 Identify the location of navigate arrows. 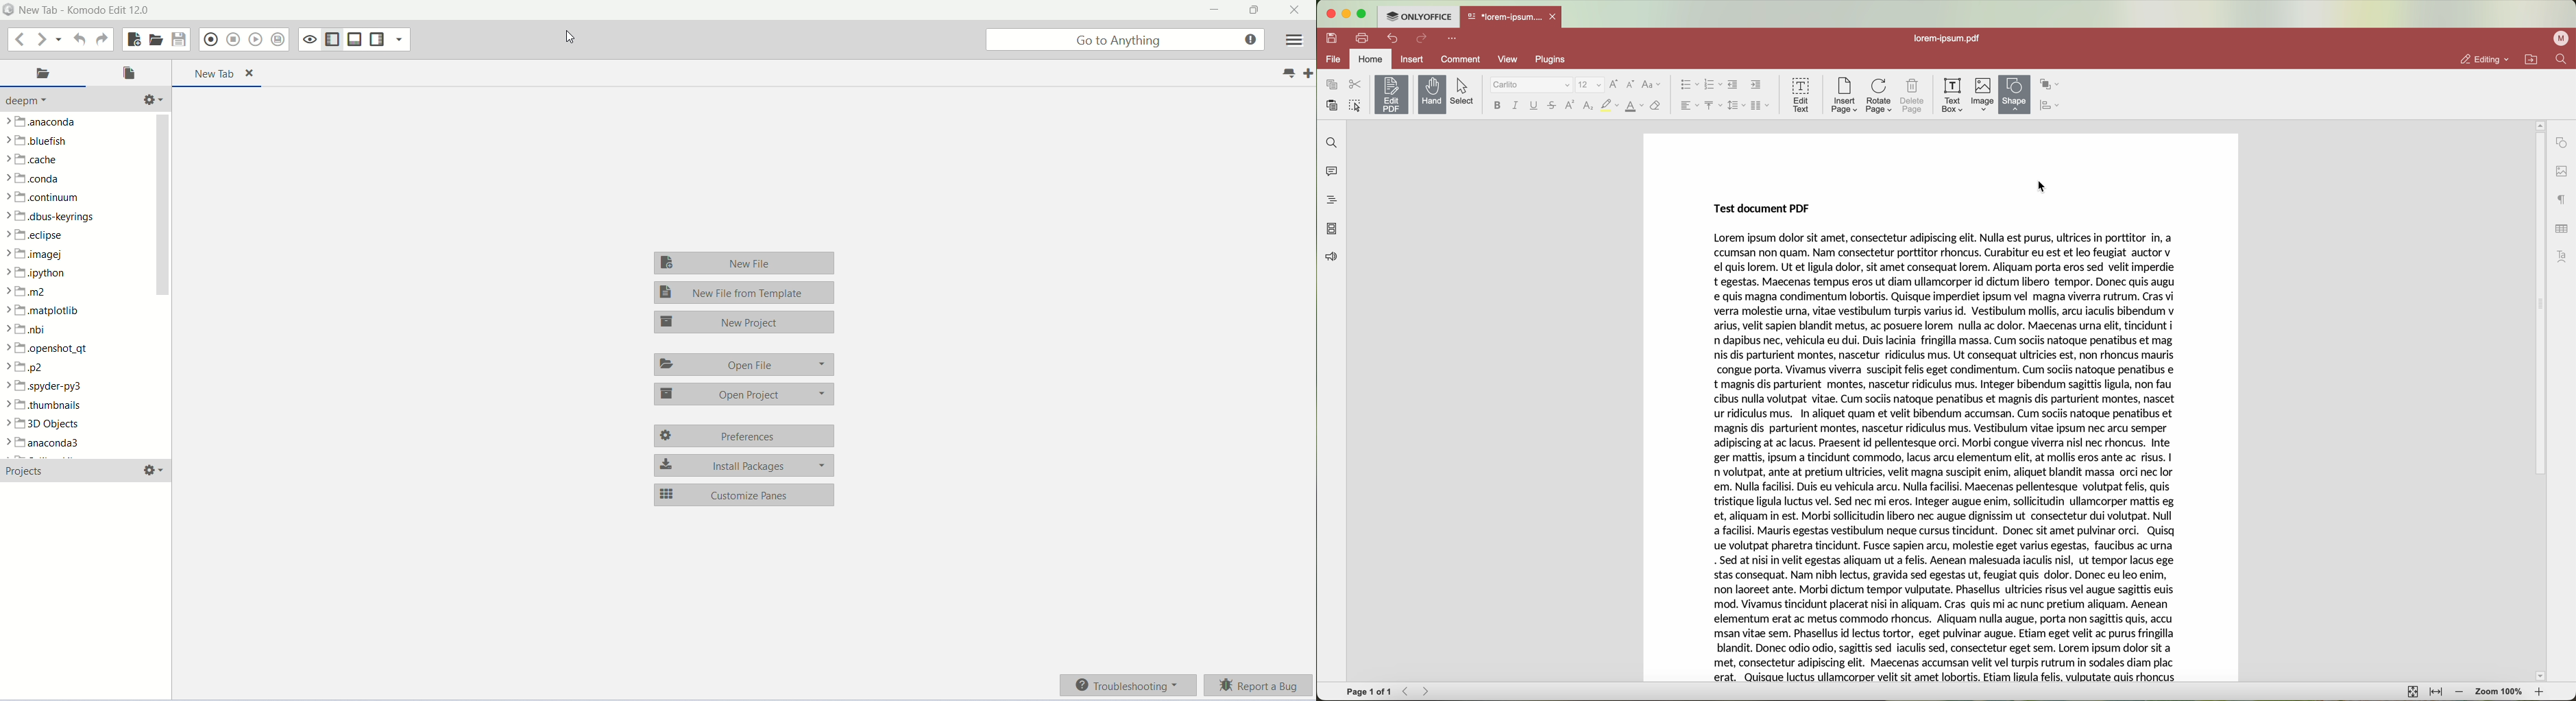
(1418, 692).